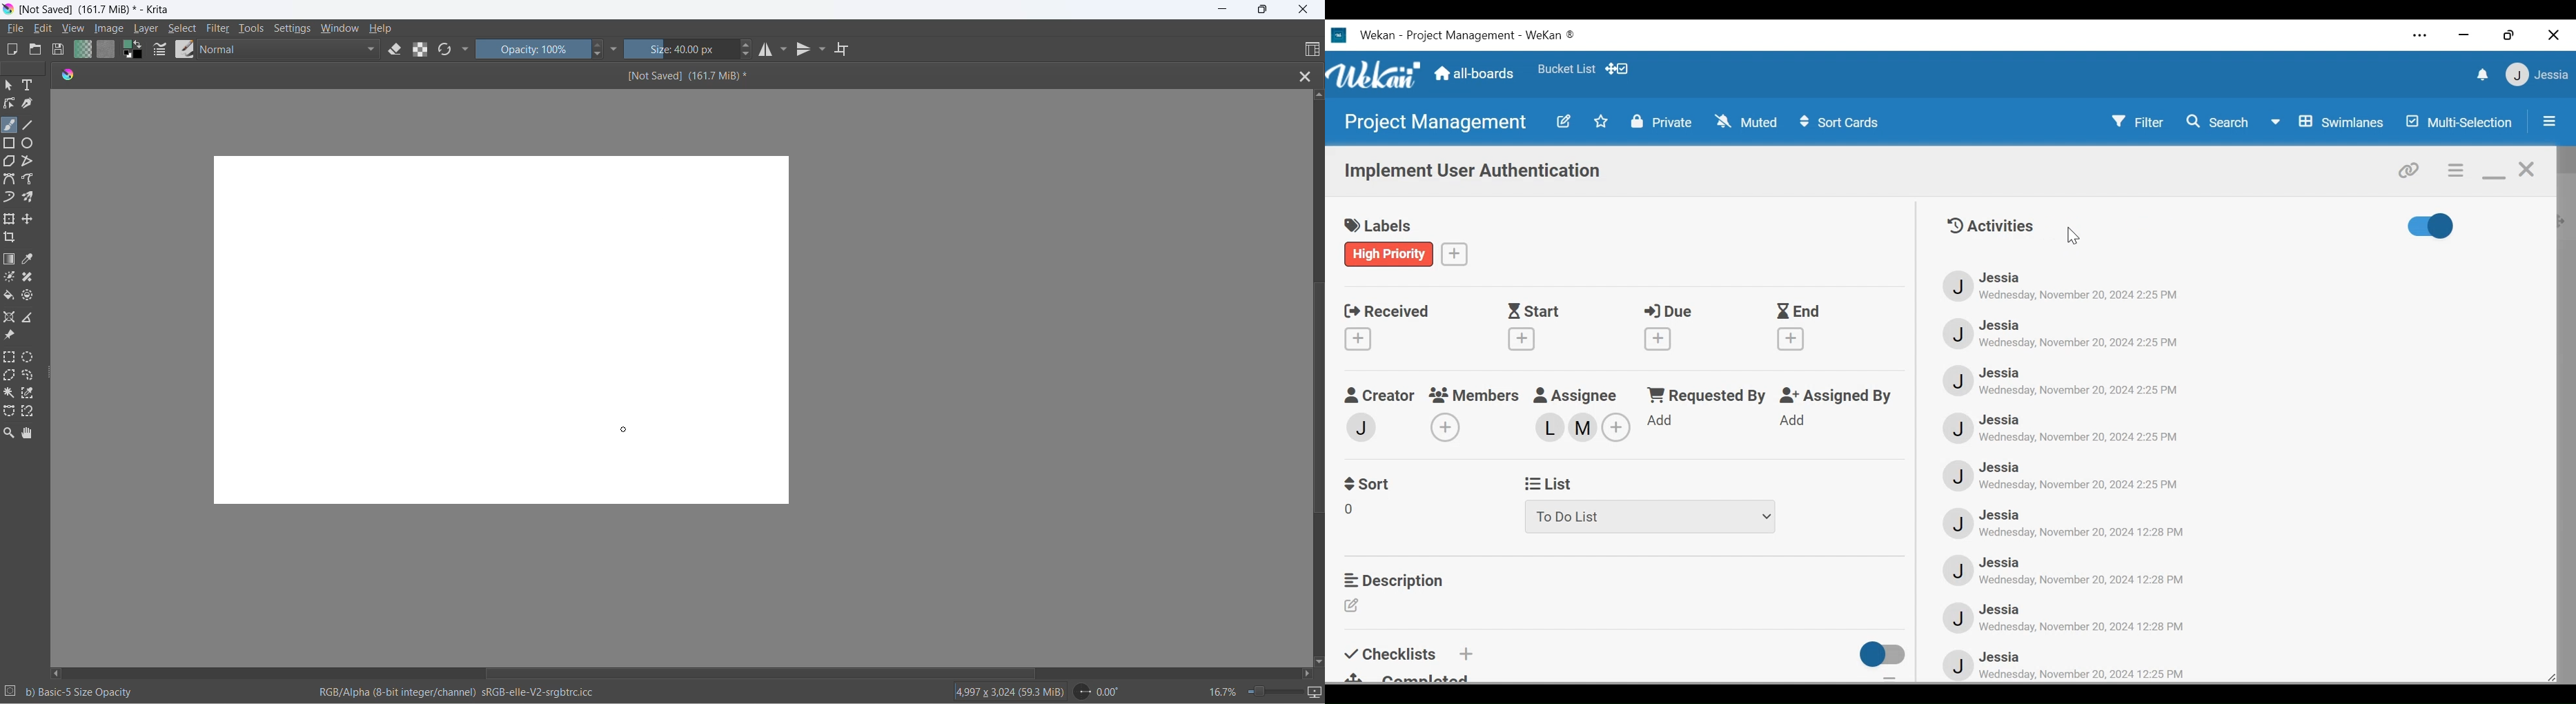 This screenshot has width=2576, height=728. Describe the element at coordinates (674, 76) in the screenshot. I see `file name and size` at that location.